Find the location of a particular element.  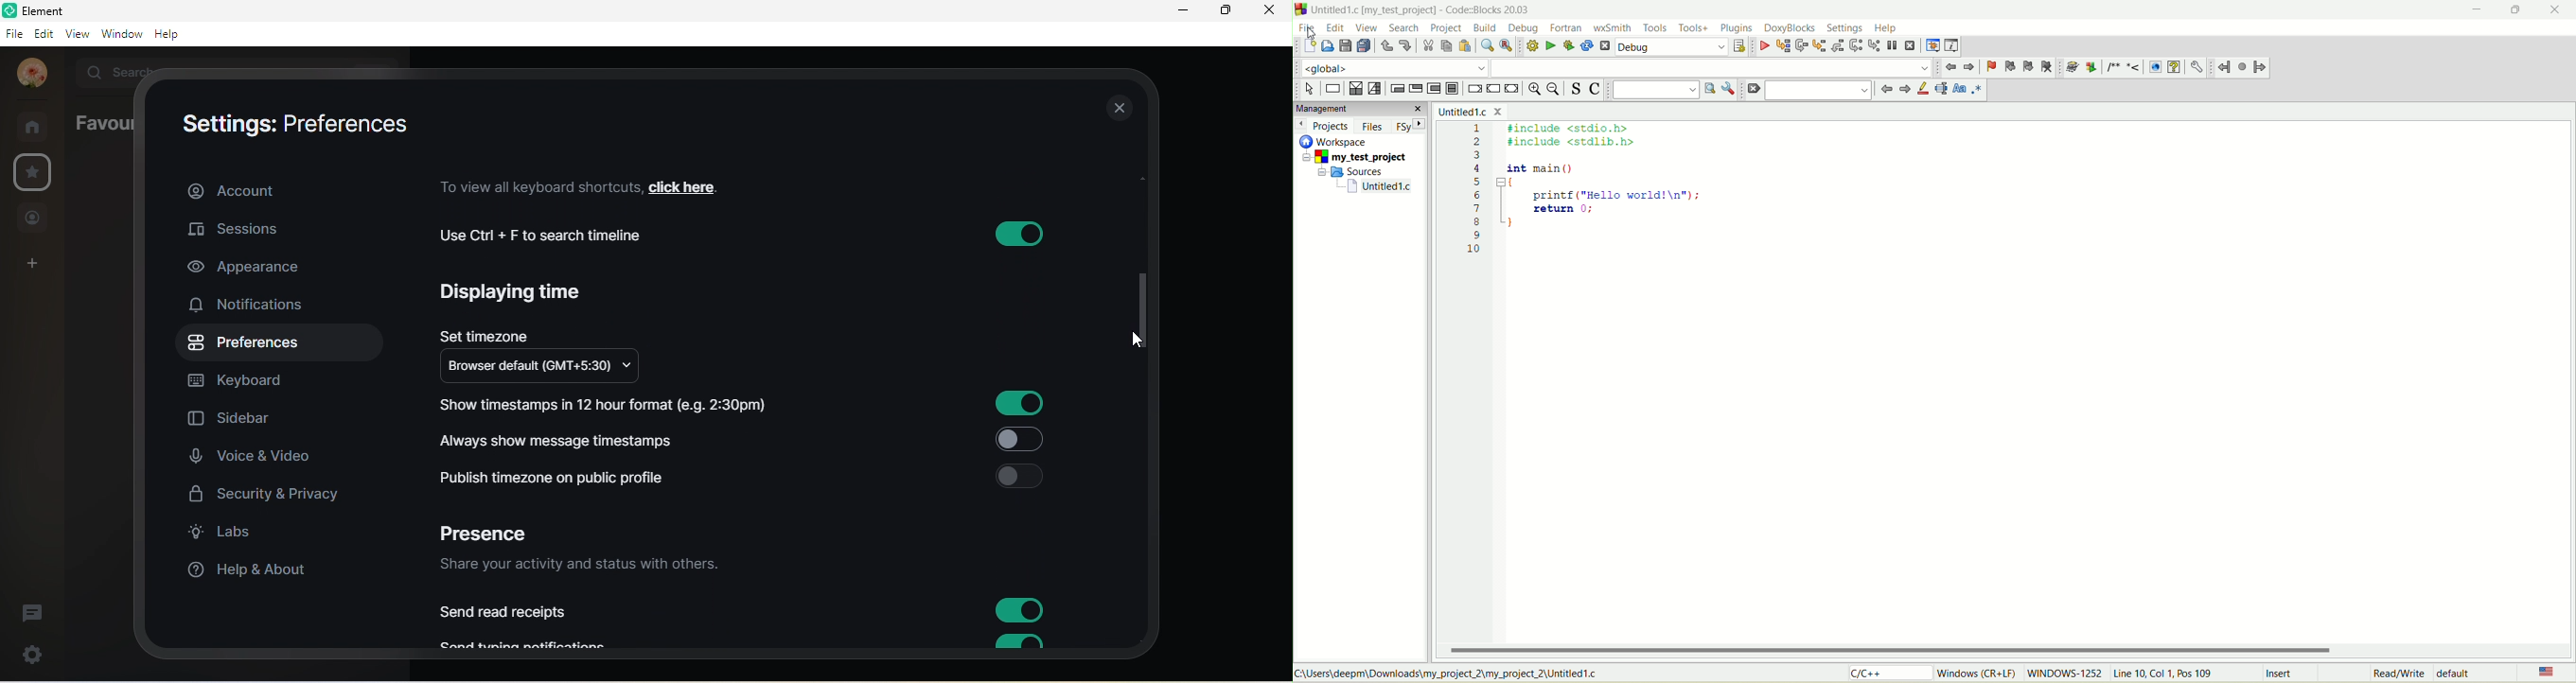

tools is located at coordinates (1655, 28).